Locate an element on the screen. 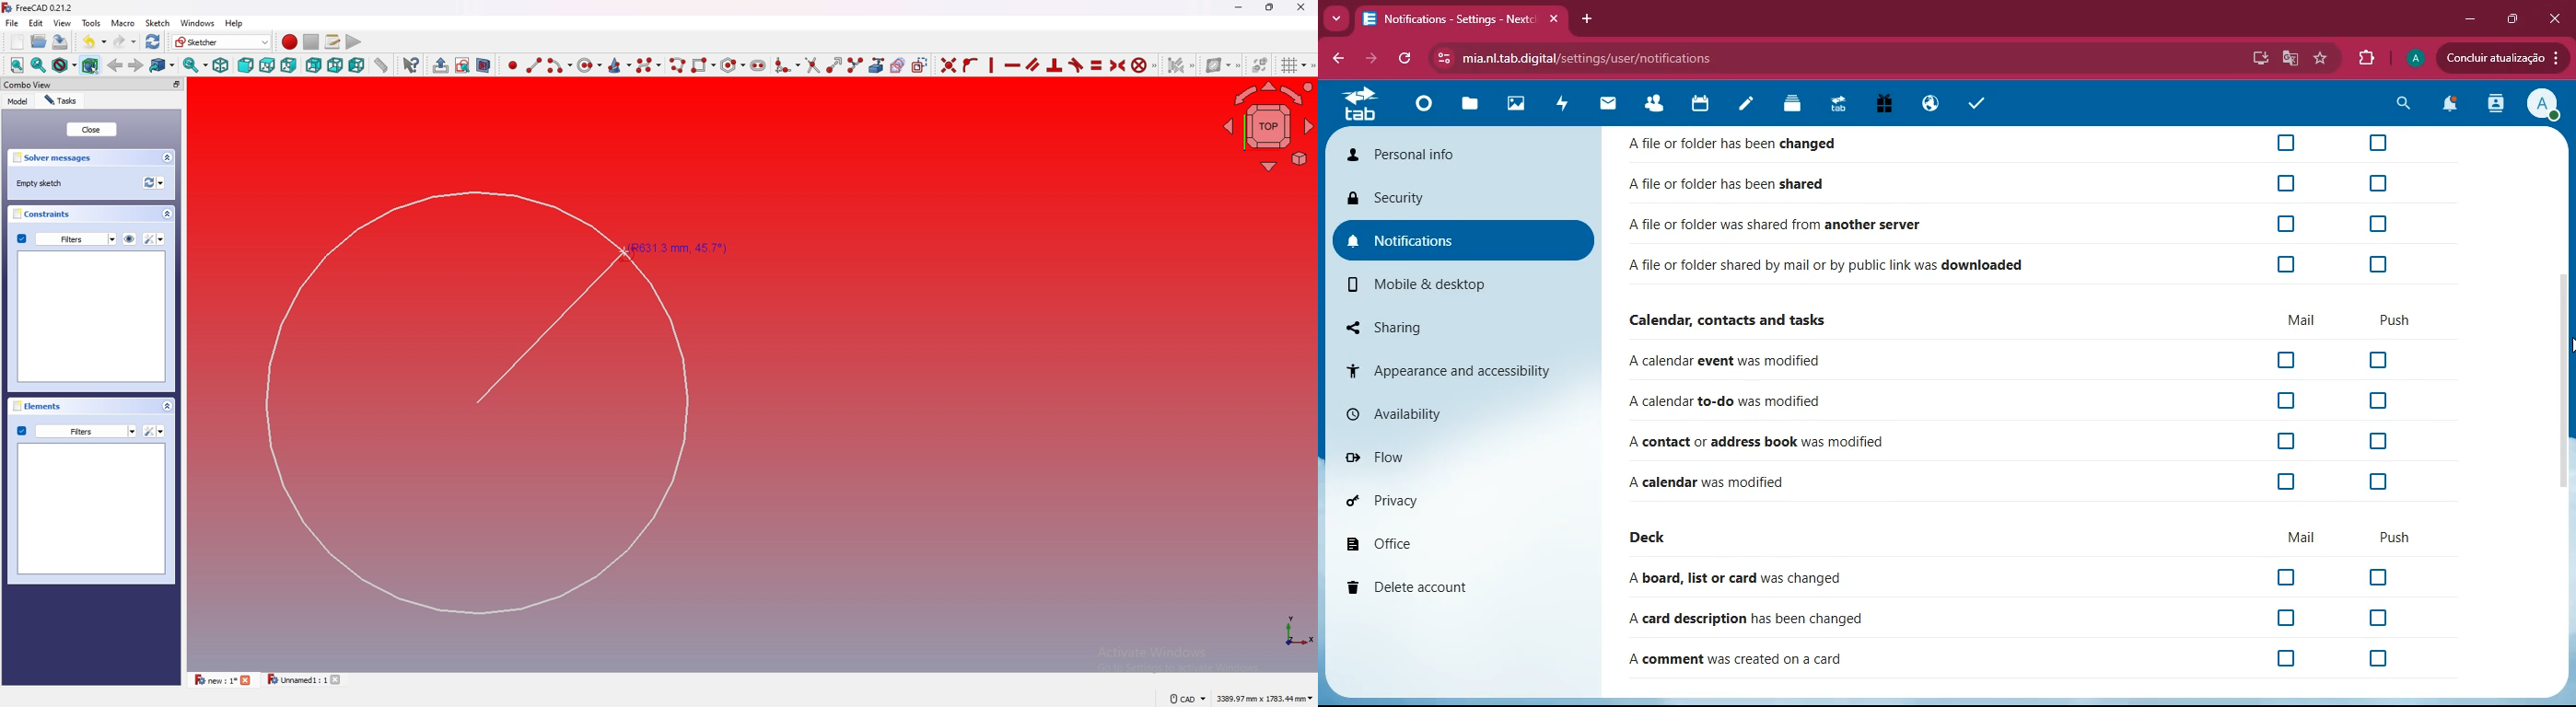  activity is located at coordinates (2491, 105).